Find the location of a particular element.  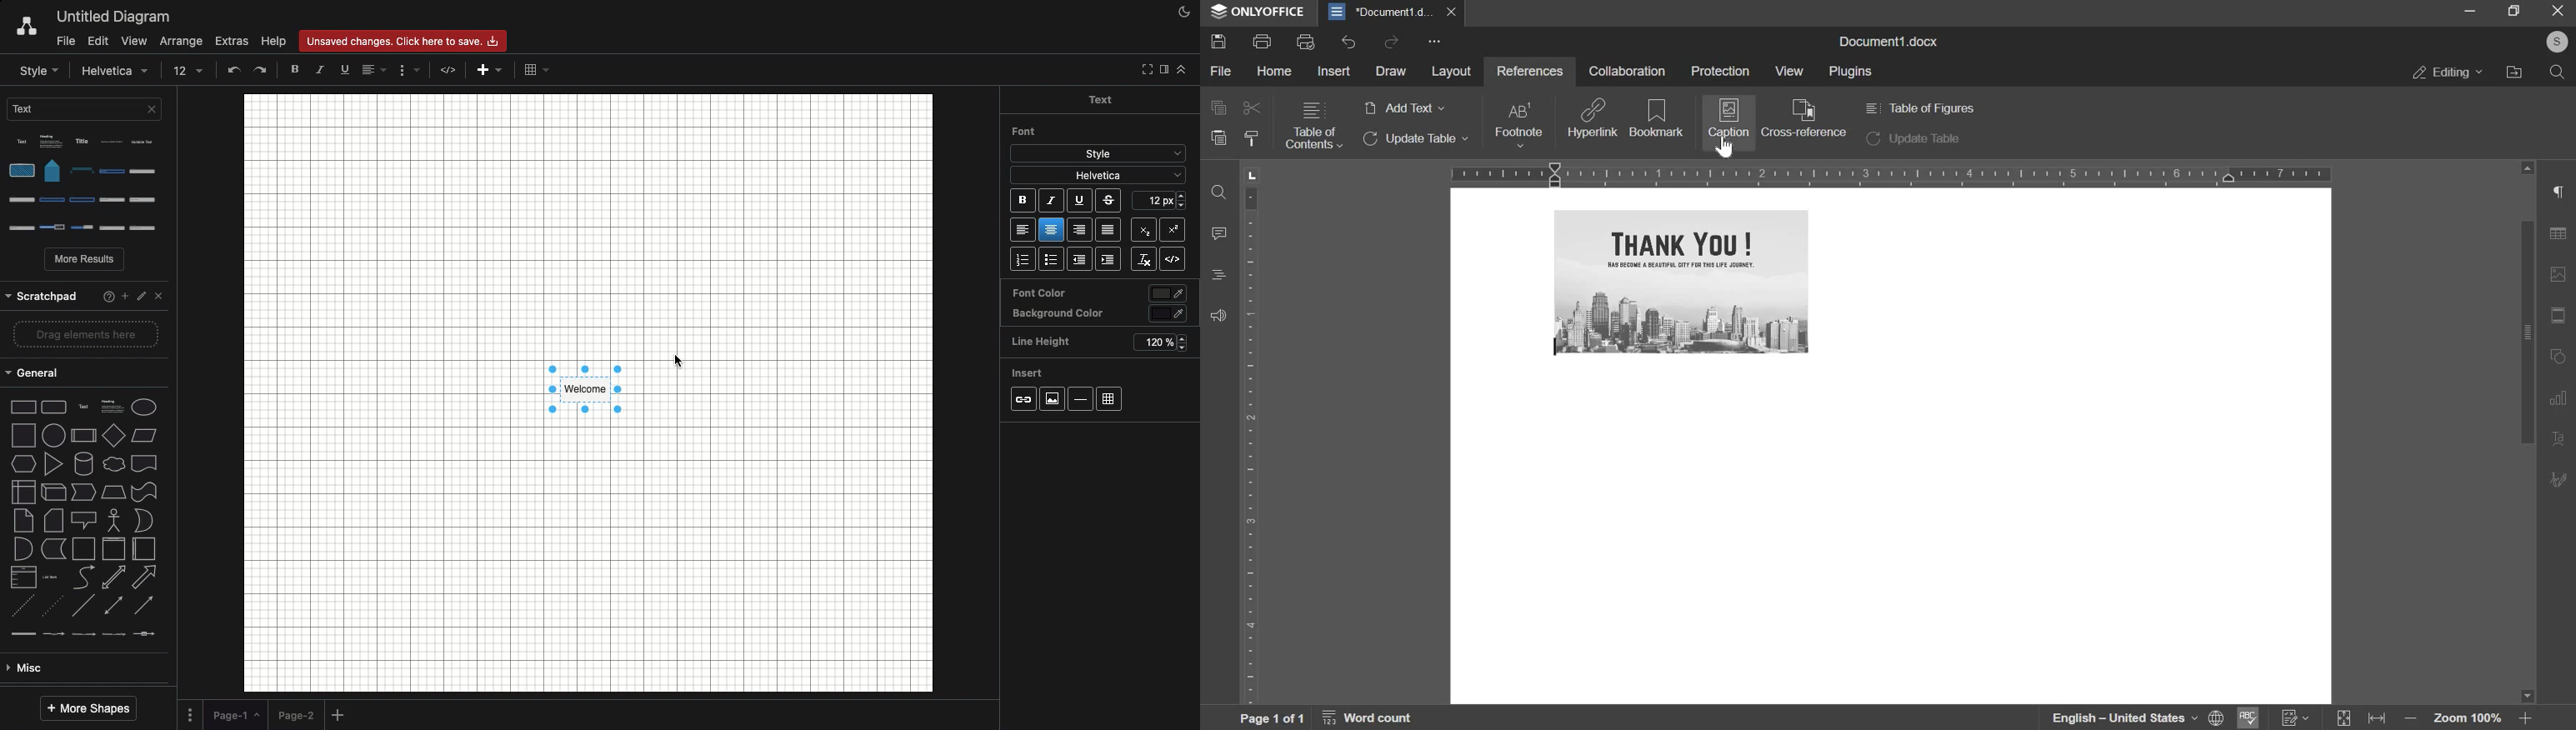

hyperlink is located at coordinates (1593, 117).